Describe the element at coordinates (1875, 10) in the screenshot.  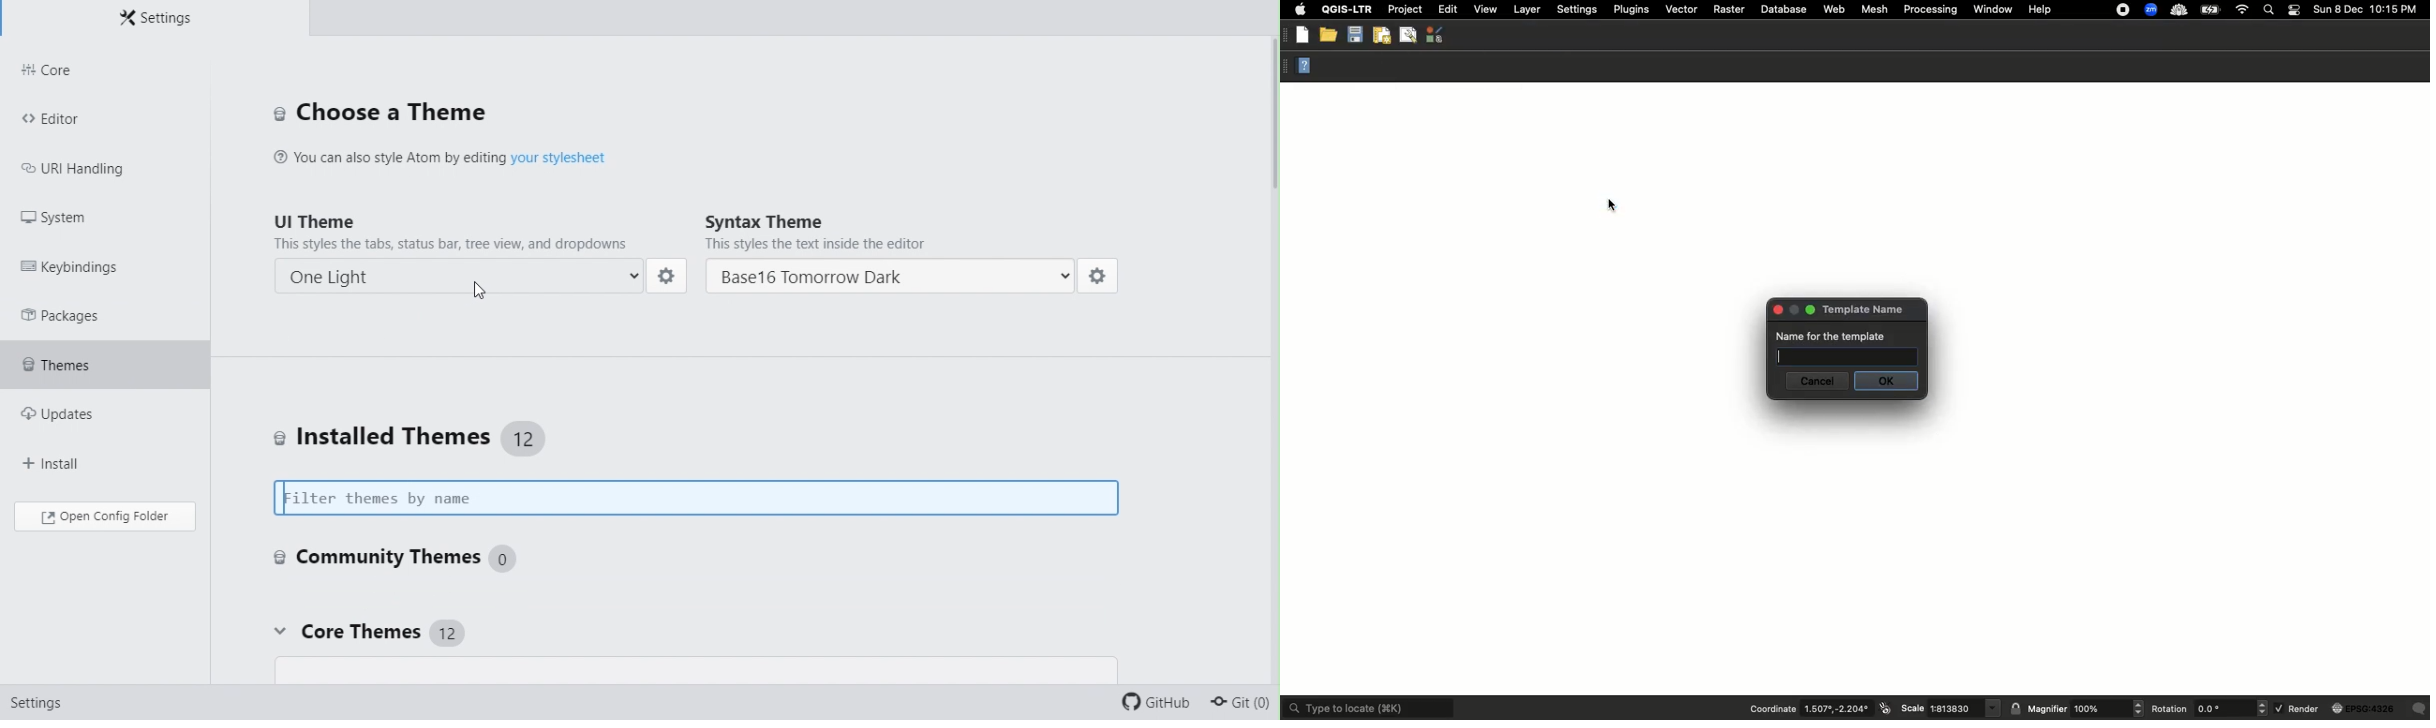
I see `Mesh` at that location.